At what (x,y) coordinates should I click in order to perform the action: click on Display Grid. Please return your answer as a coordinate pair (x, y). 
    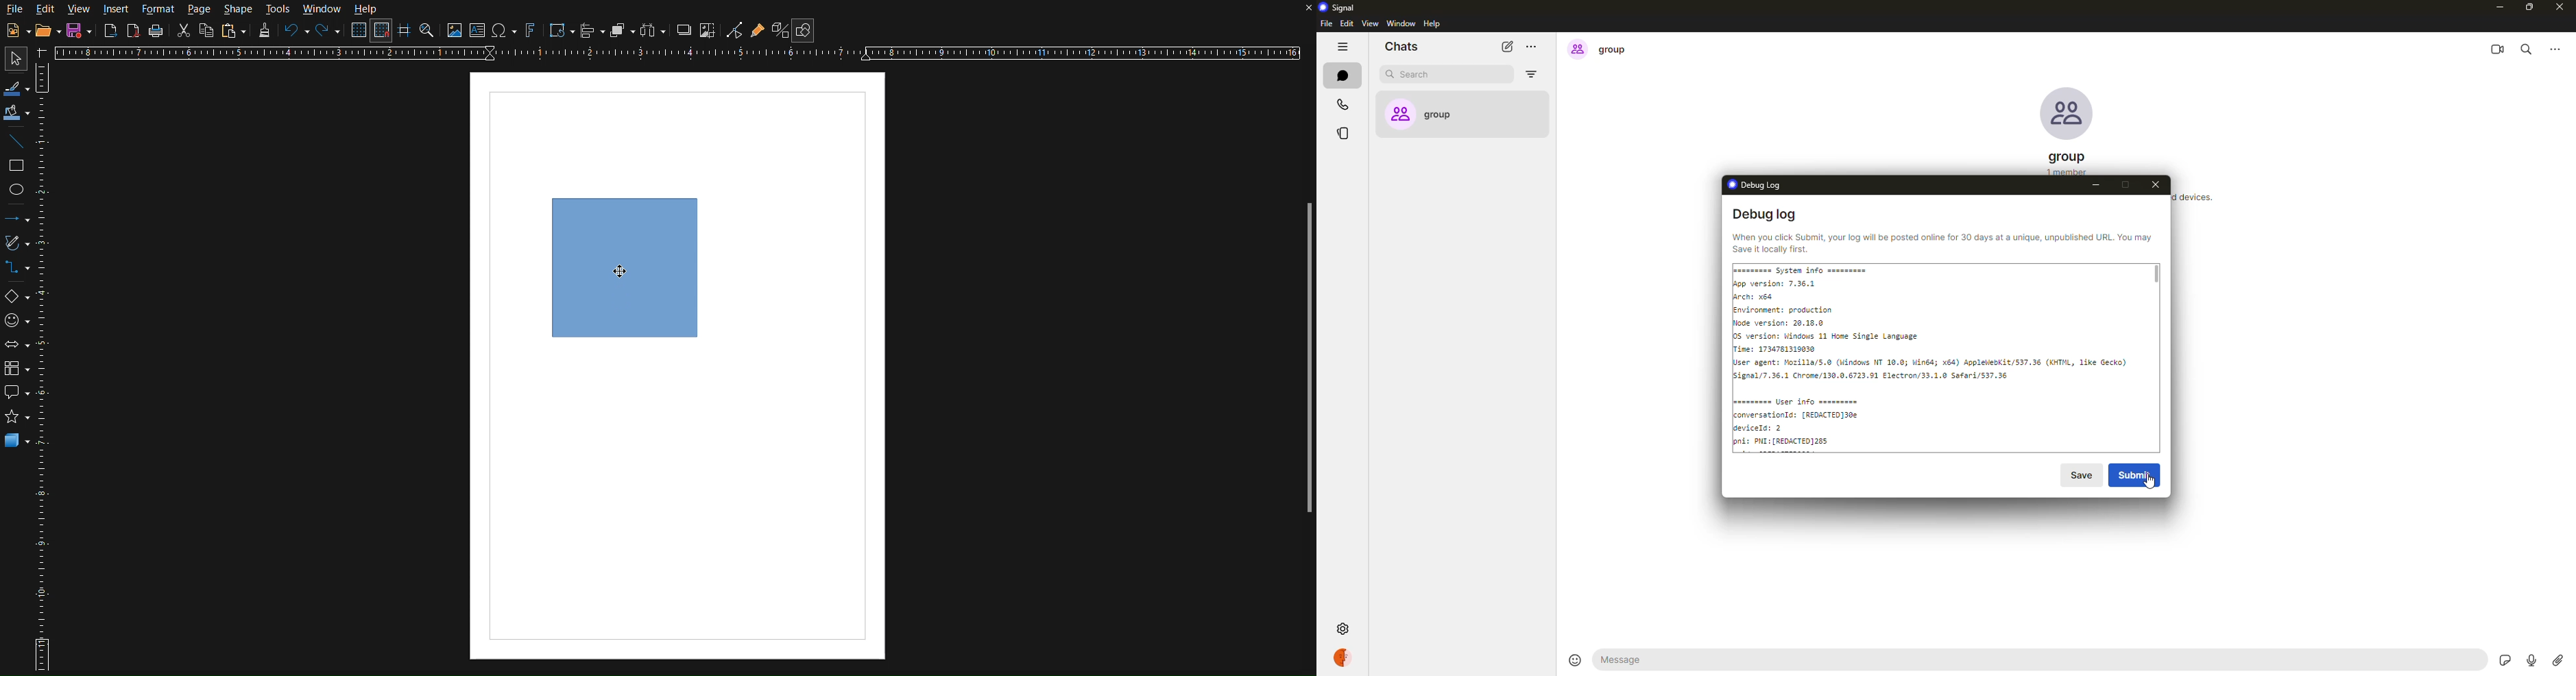
    Looking at the image, I should click on (357, 32).